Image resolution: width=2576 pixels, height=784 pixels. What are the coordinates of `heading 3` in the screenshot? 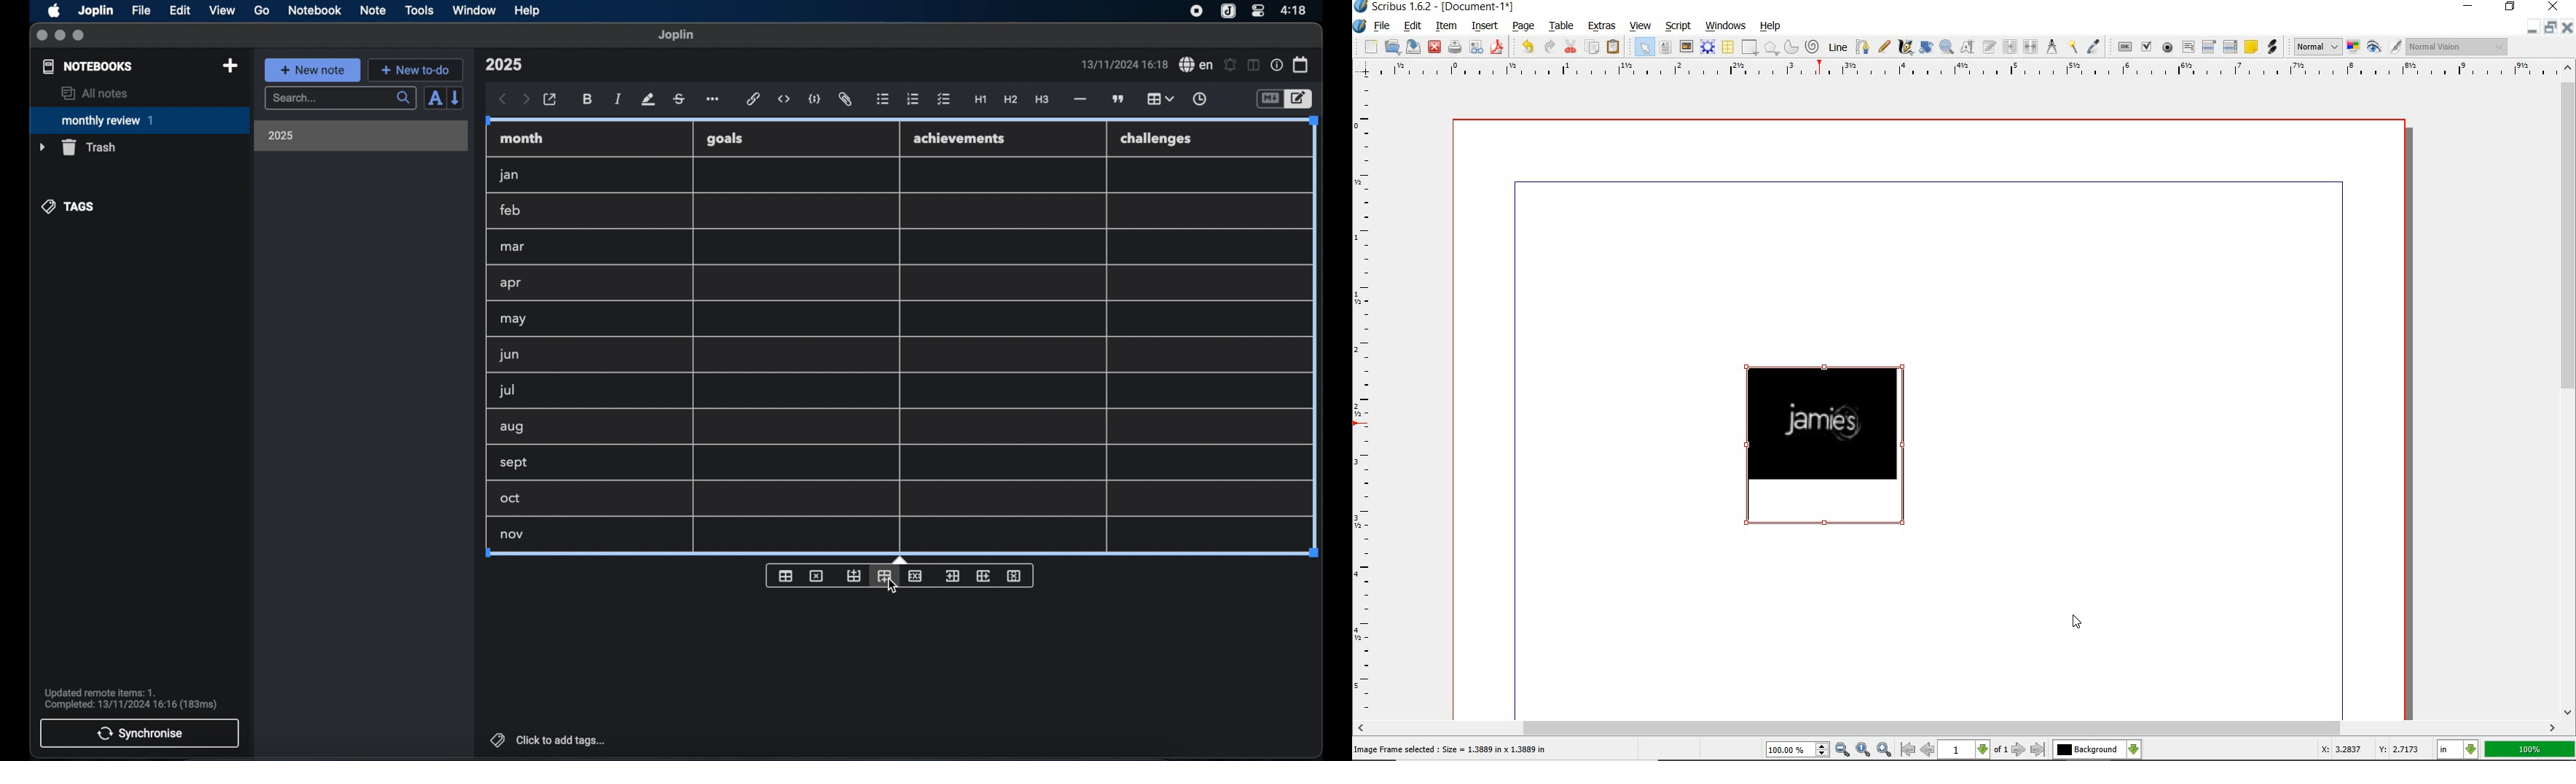 It's located at (1042, 100).